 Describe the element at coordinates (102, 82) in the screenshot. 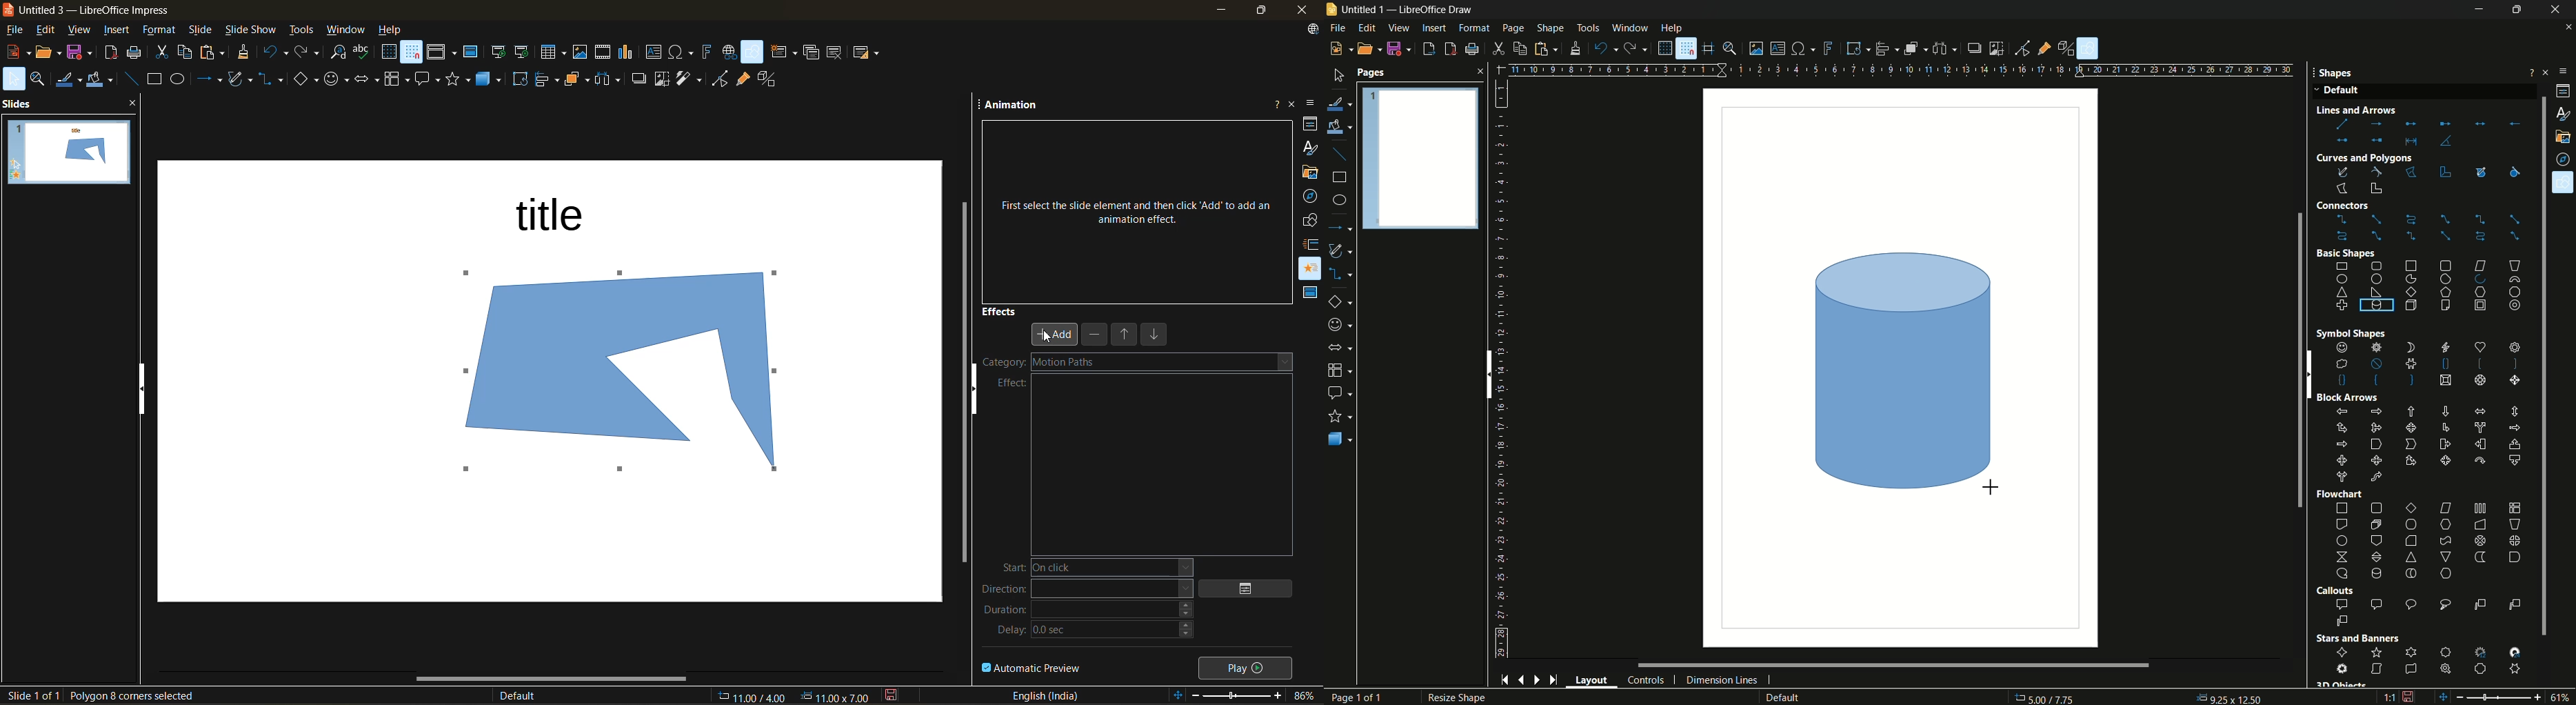

I see `fill color` at that location.